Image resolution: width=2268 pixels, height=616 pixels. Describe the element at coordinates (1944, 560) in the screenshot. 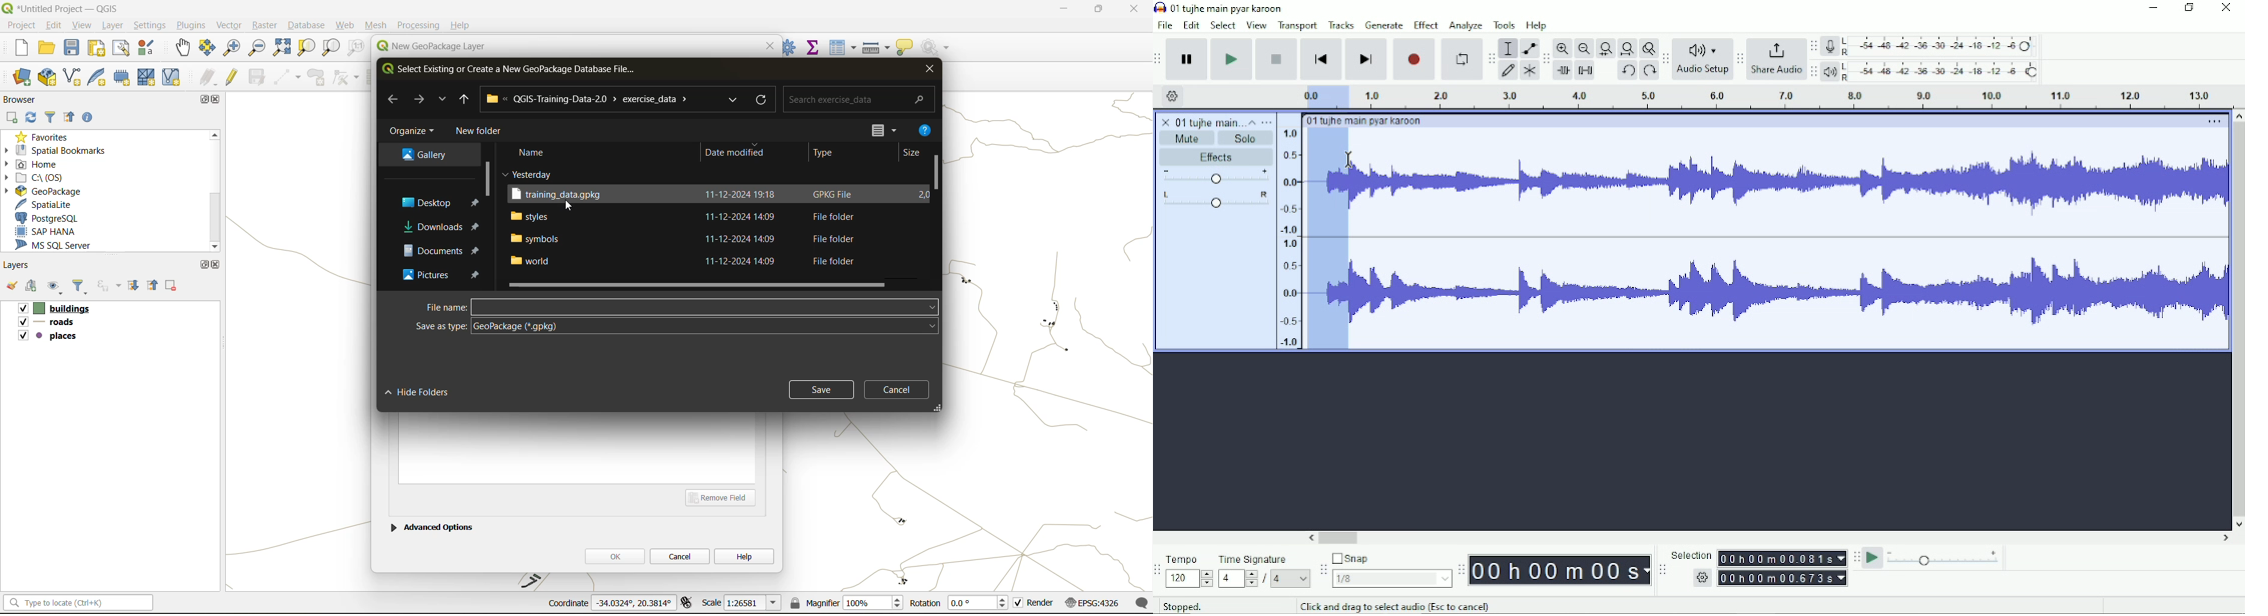

I see `Playback speed` at that location.